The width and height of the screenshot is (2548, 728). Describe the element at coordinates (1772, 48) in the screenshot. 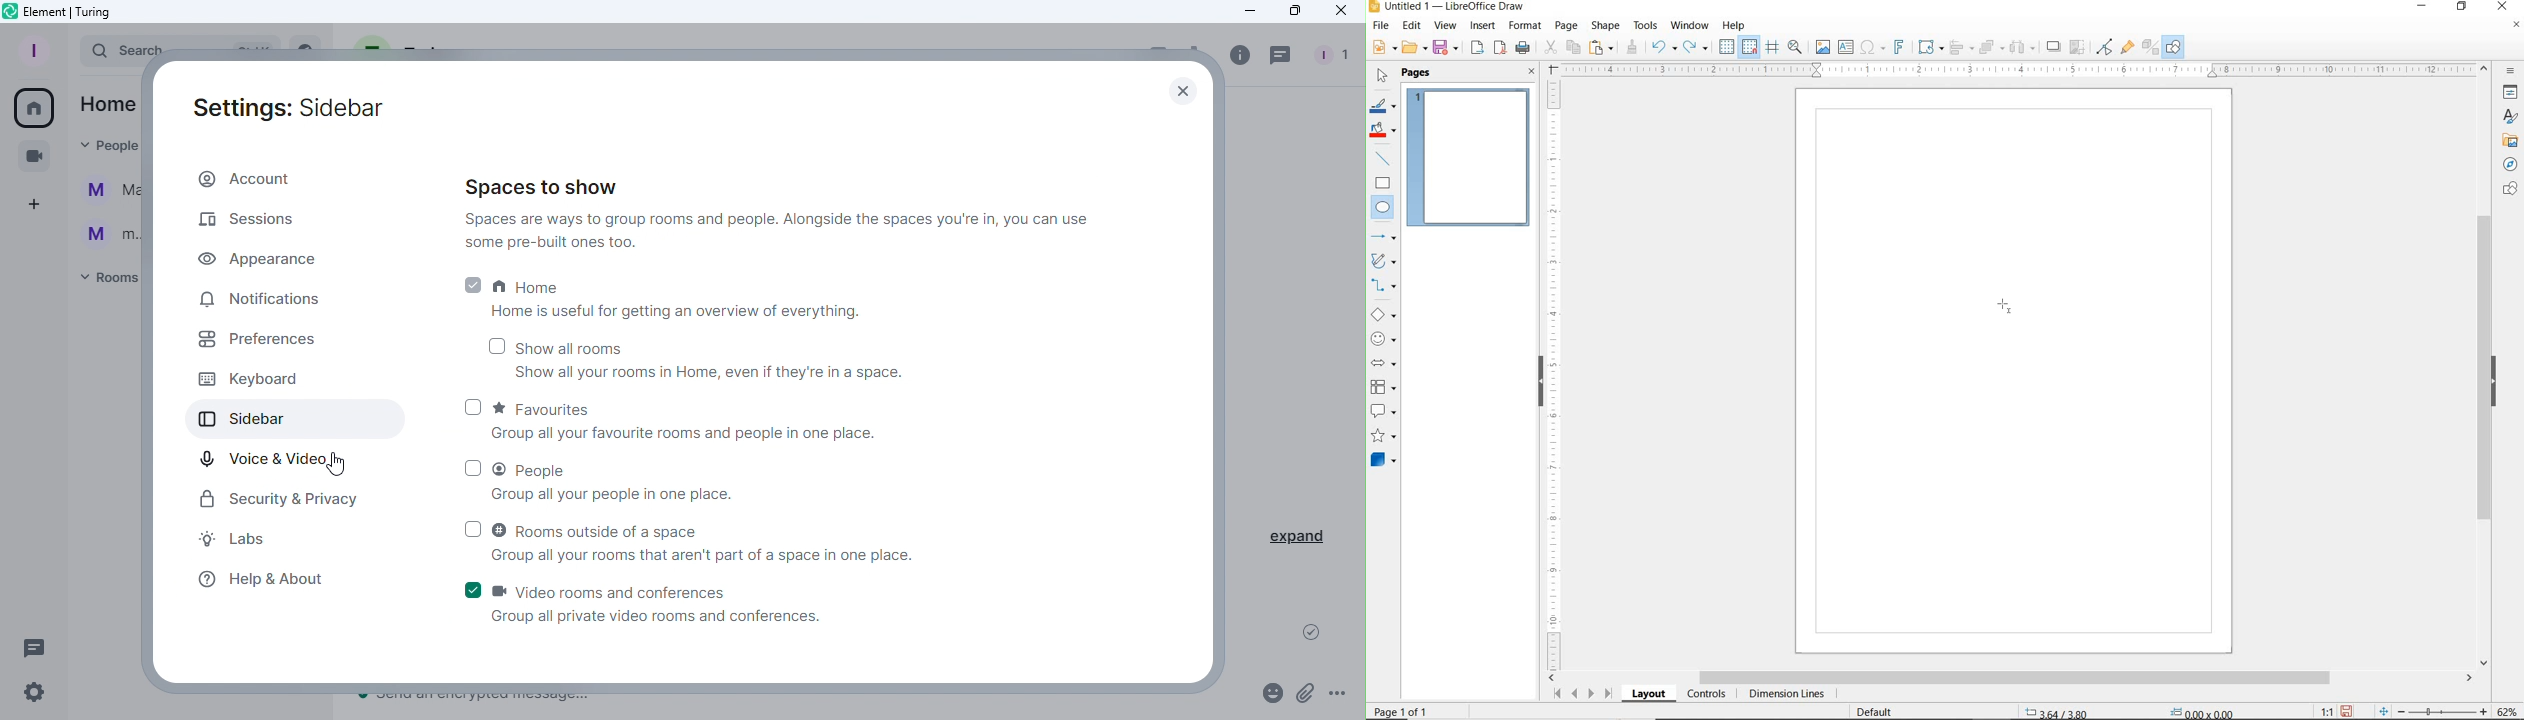

I see `HELPLINES WHILE MOVING` at that location.